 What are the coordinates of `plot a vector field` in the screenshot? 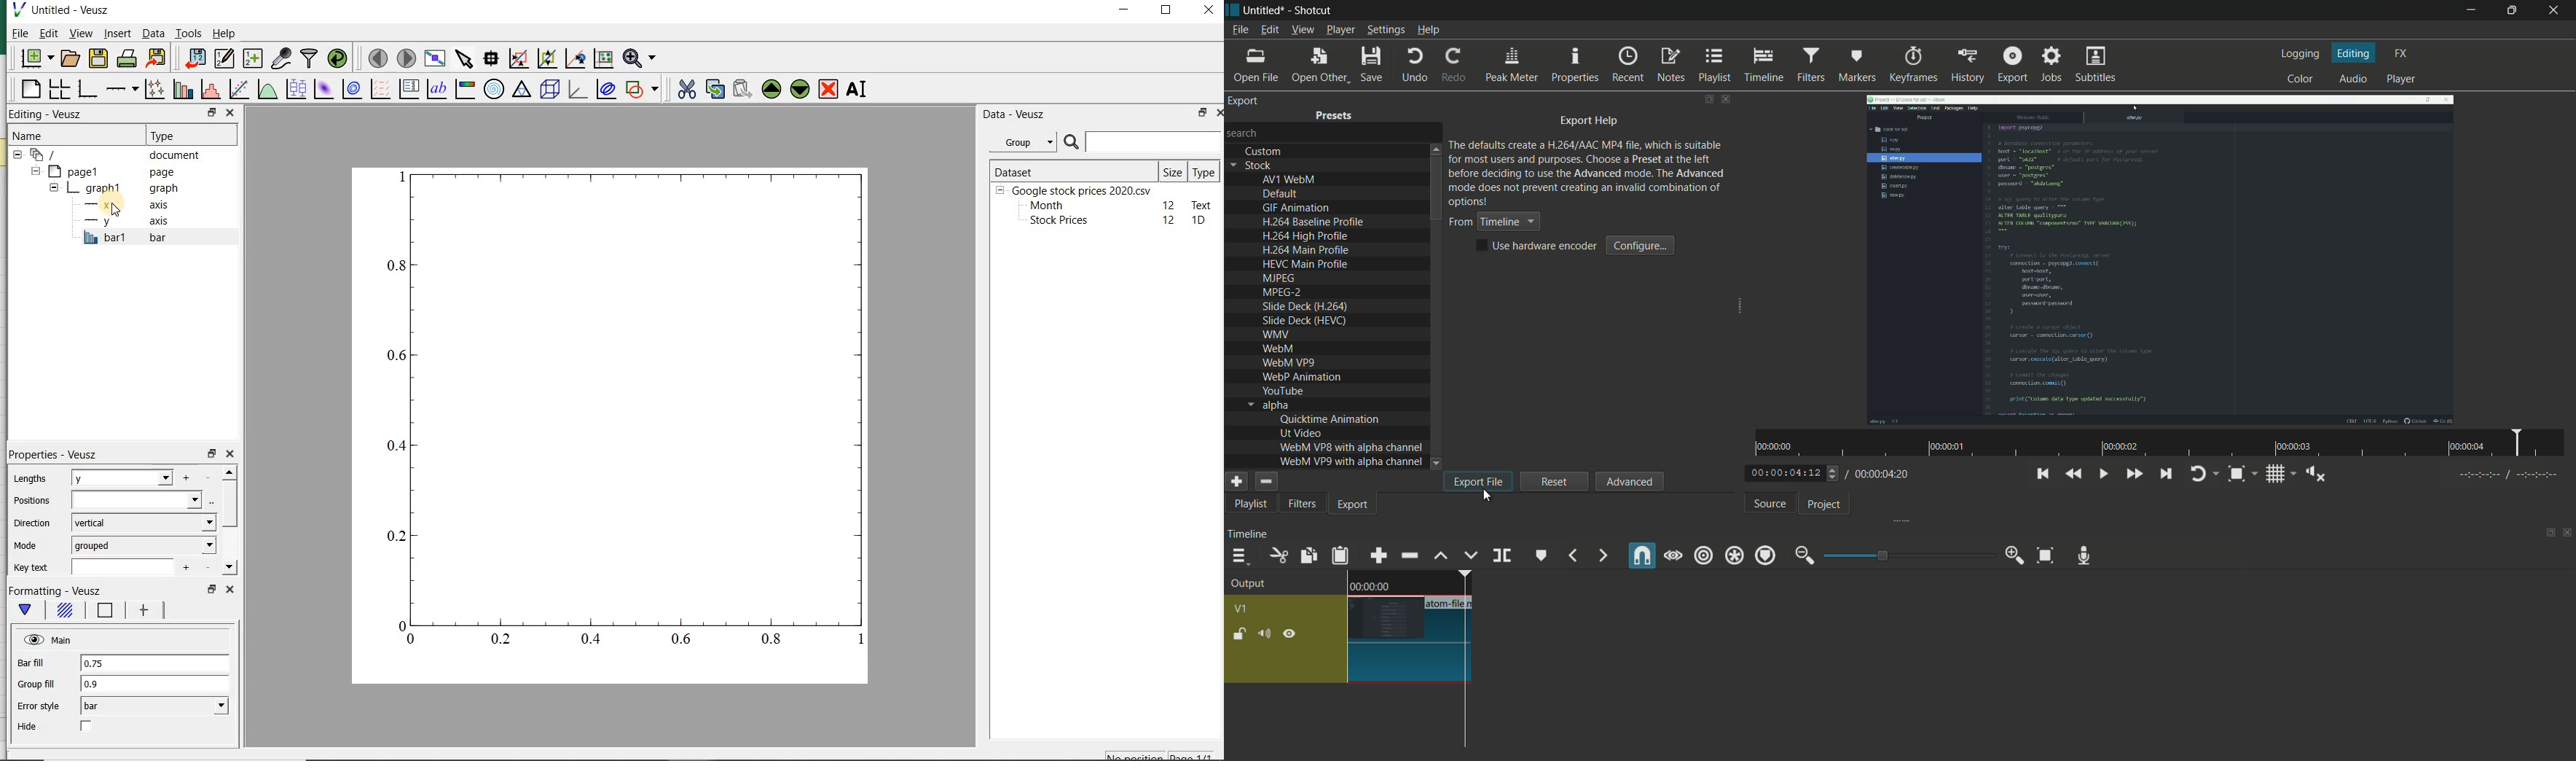 It's located at (378, 90).